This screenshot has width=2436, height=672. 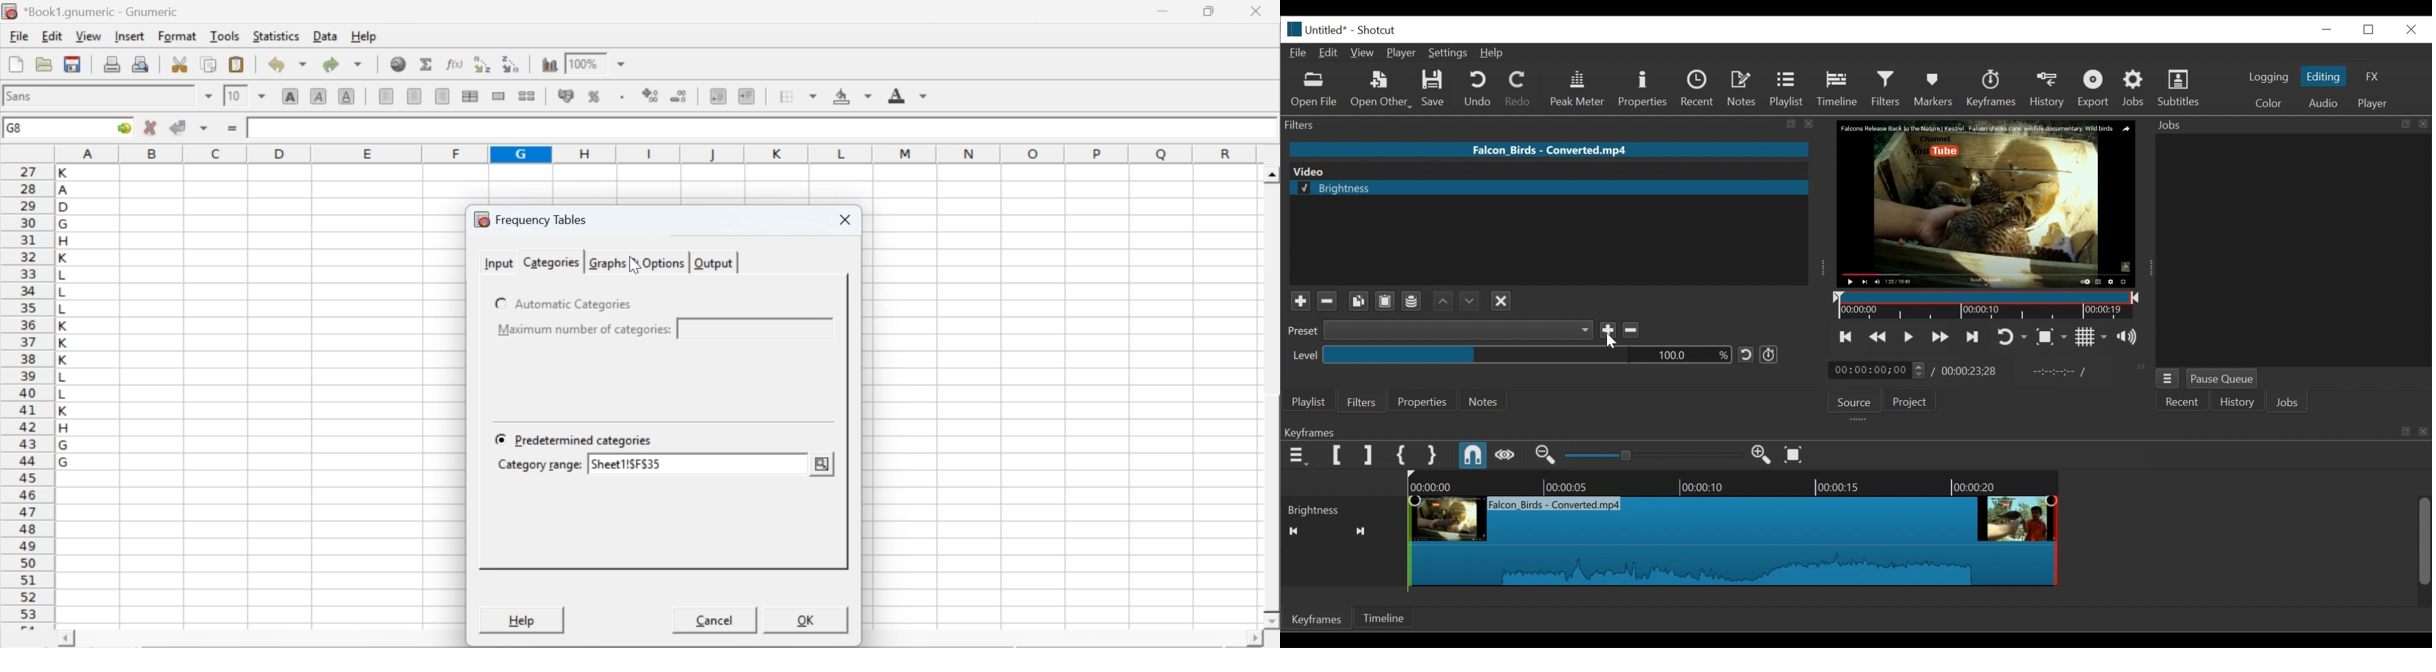 What do you see at coordinates (151, 127) in the screenshot?
I see `cancel changes` at bounding box center [151, 127].